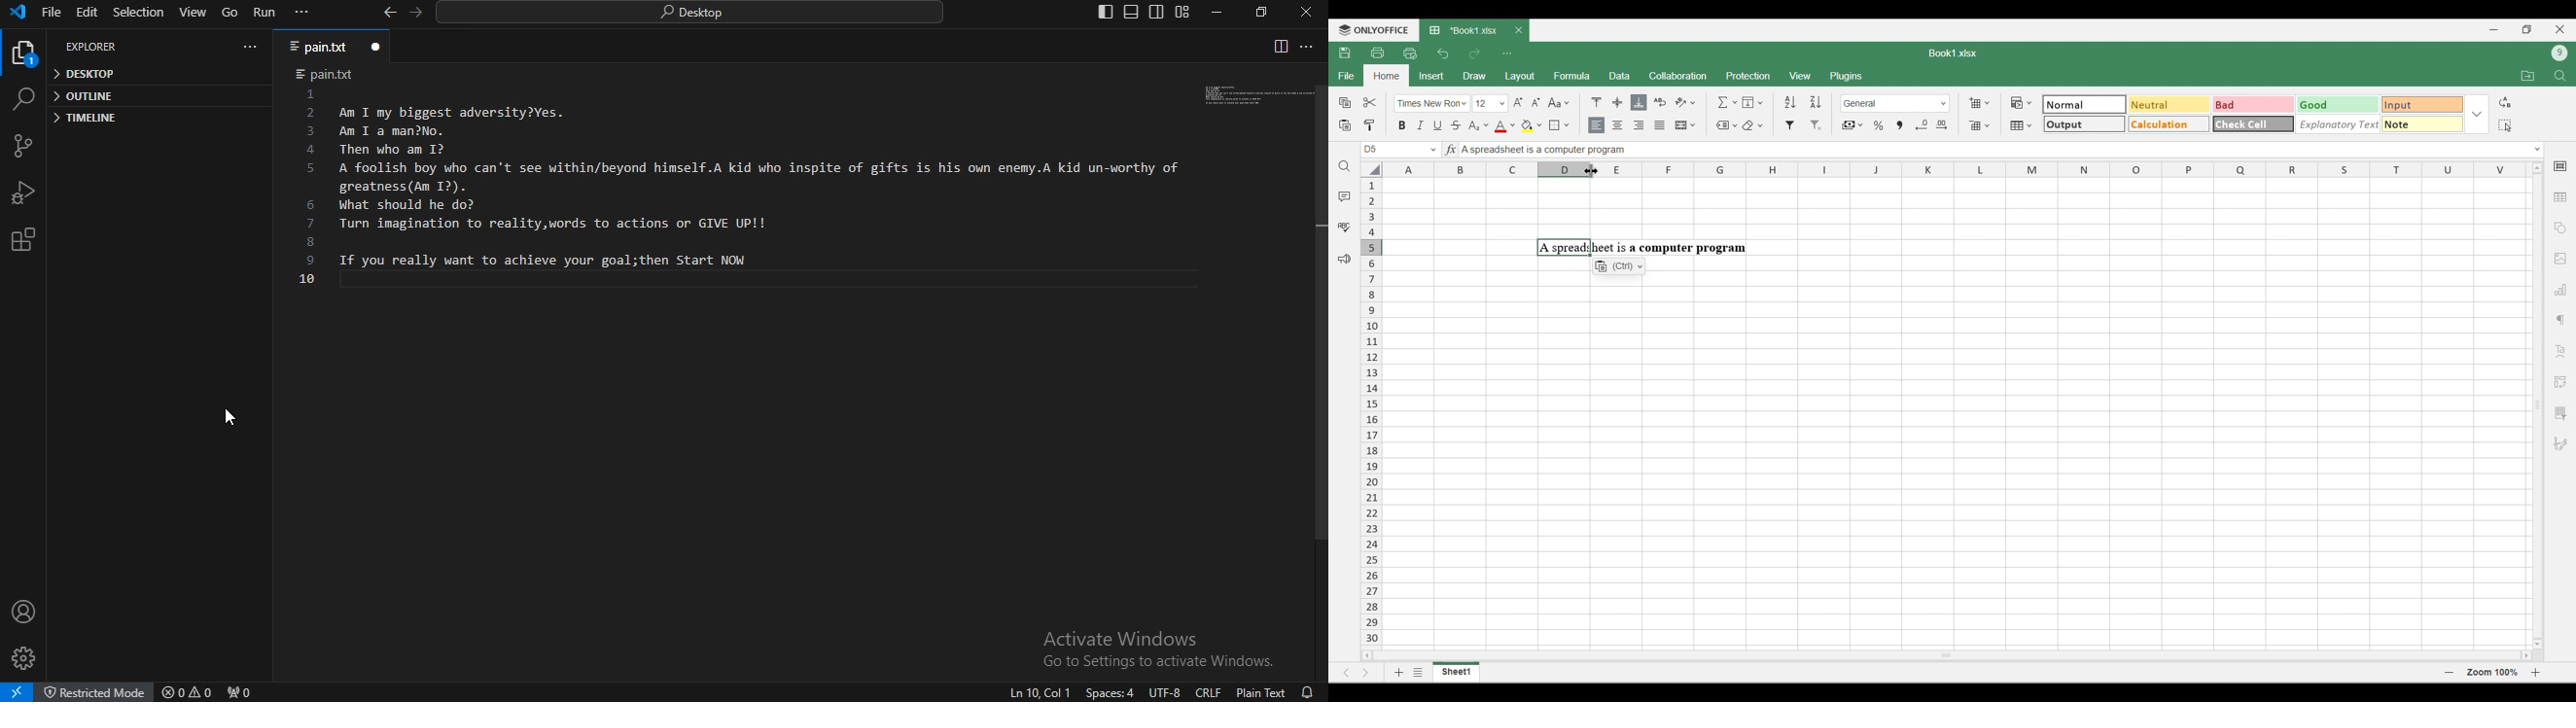 This screenshot has width=2576, height=728. I want to click on edit, so click(87, 14).